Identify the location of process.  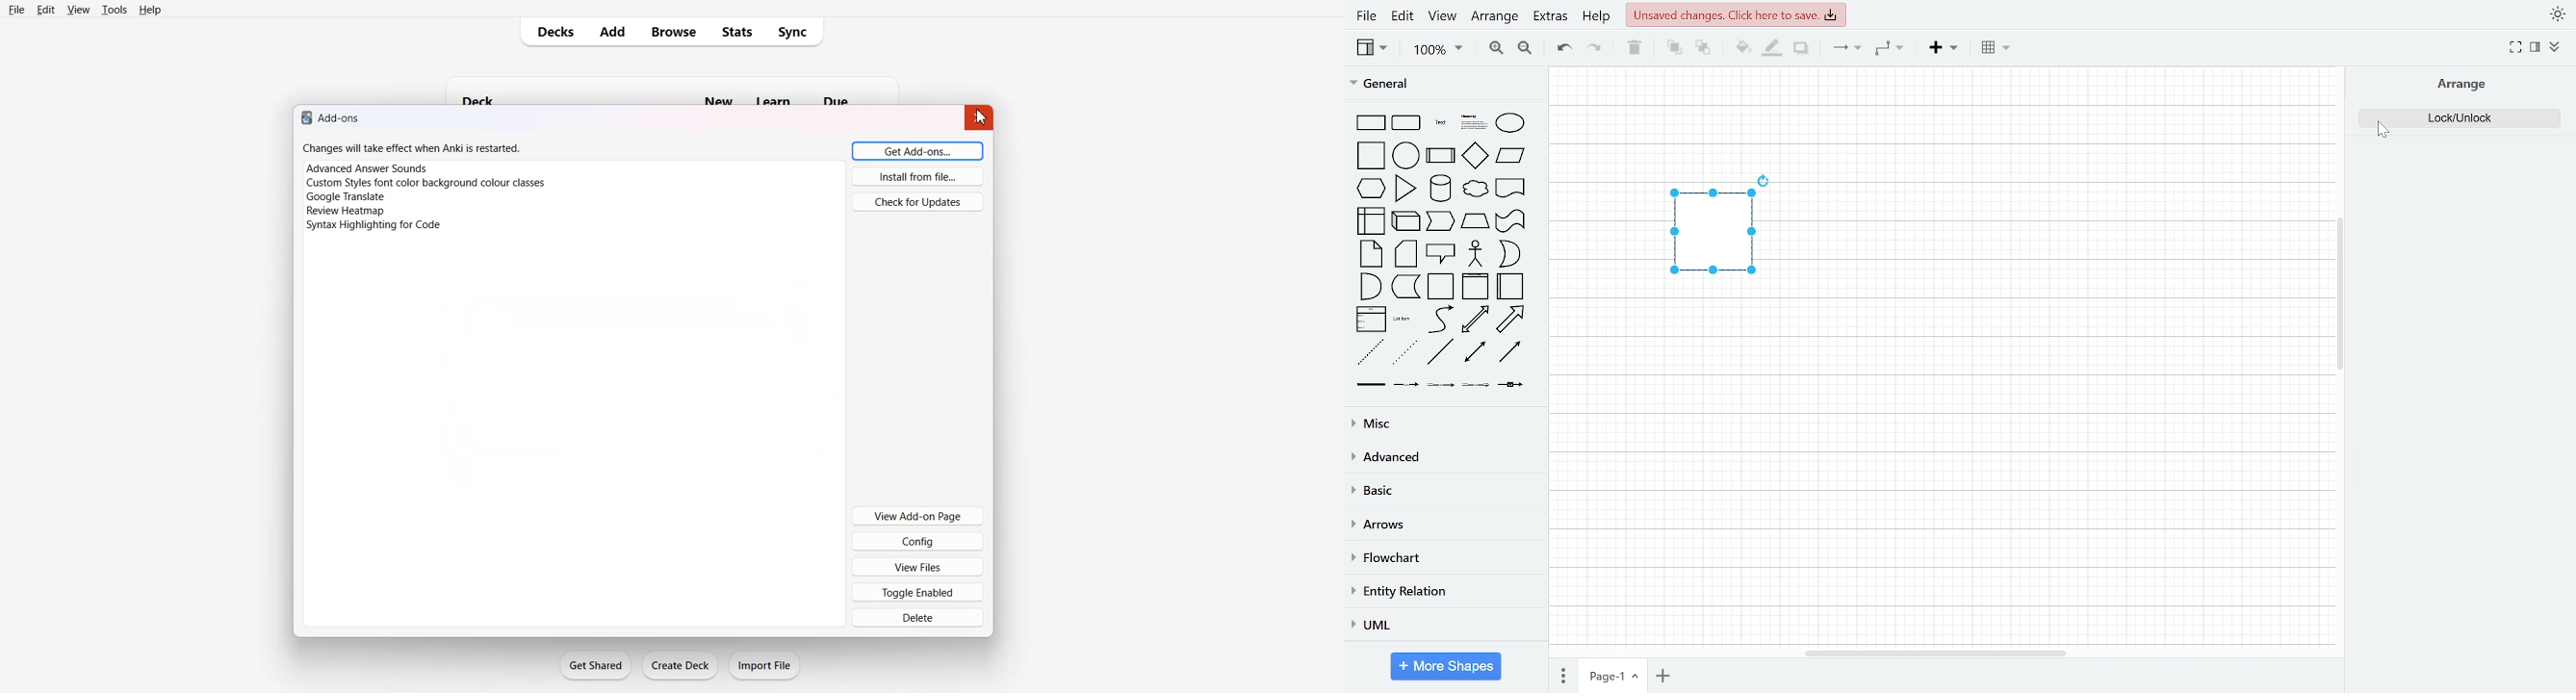
(1441, 156).